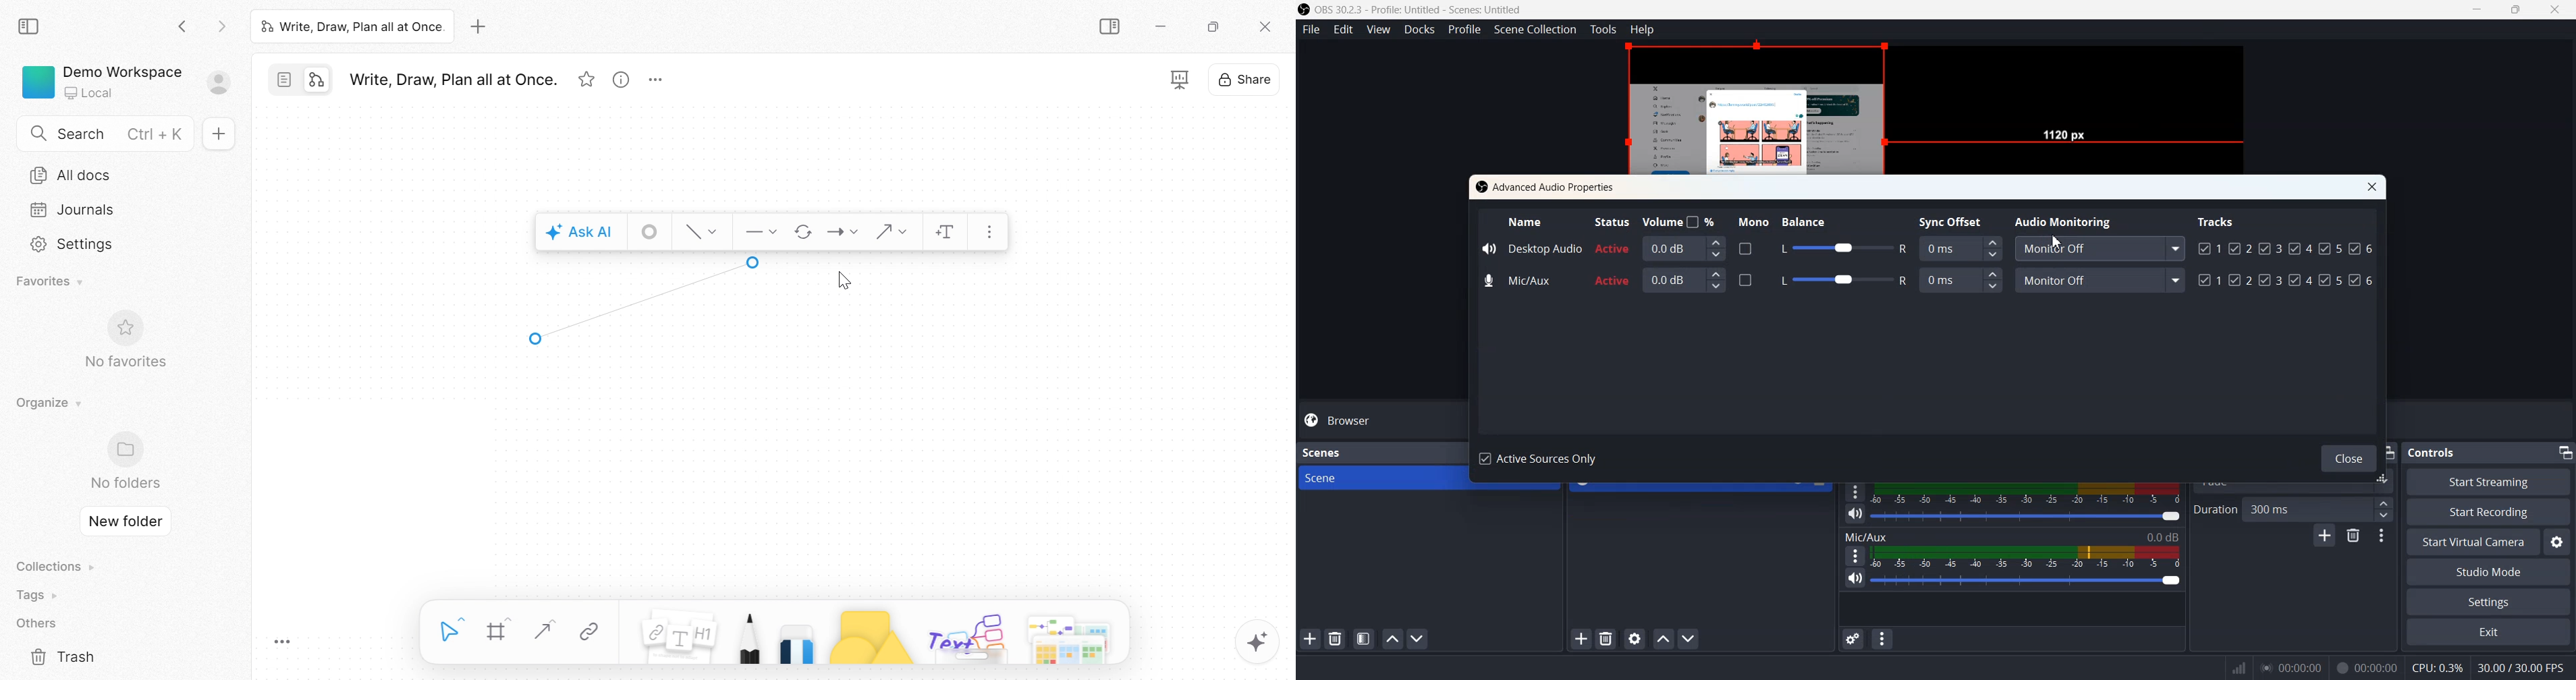 The height and width of the screenshot is (700, 2576). What do you see at coordinates (38, 81) in the screenshot?
I see `Green color` at bounding box center [38, 81].